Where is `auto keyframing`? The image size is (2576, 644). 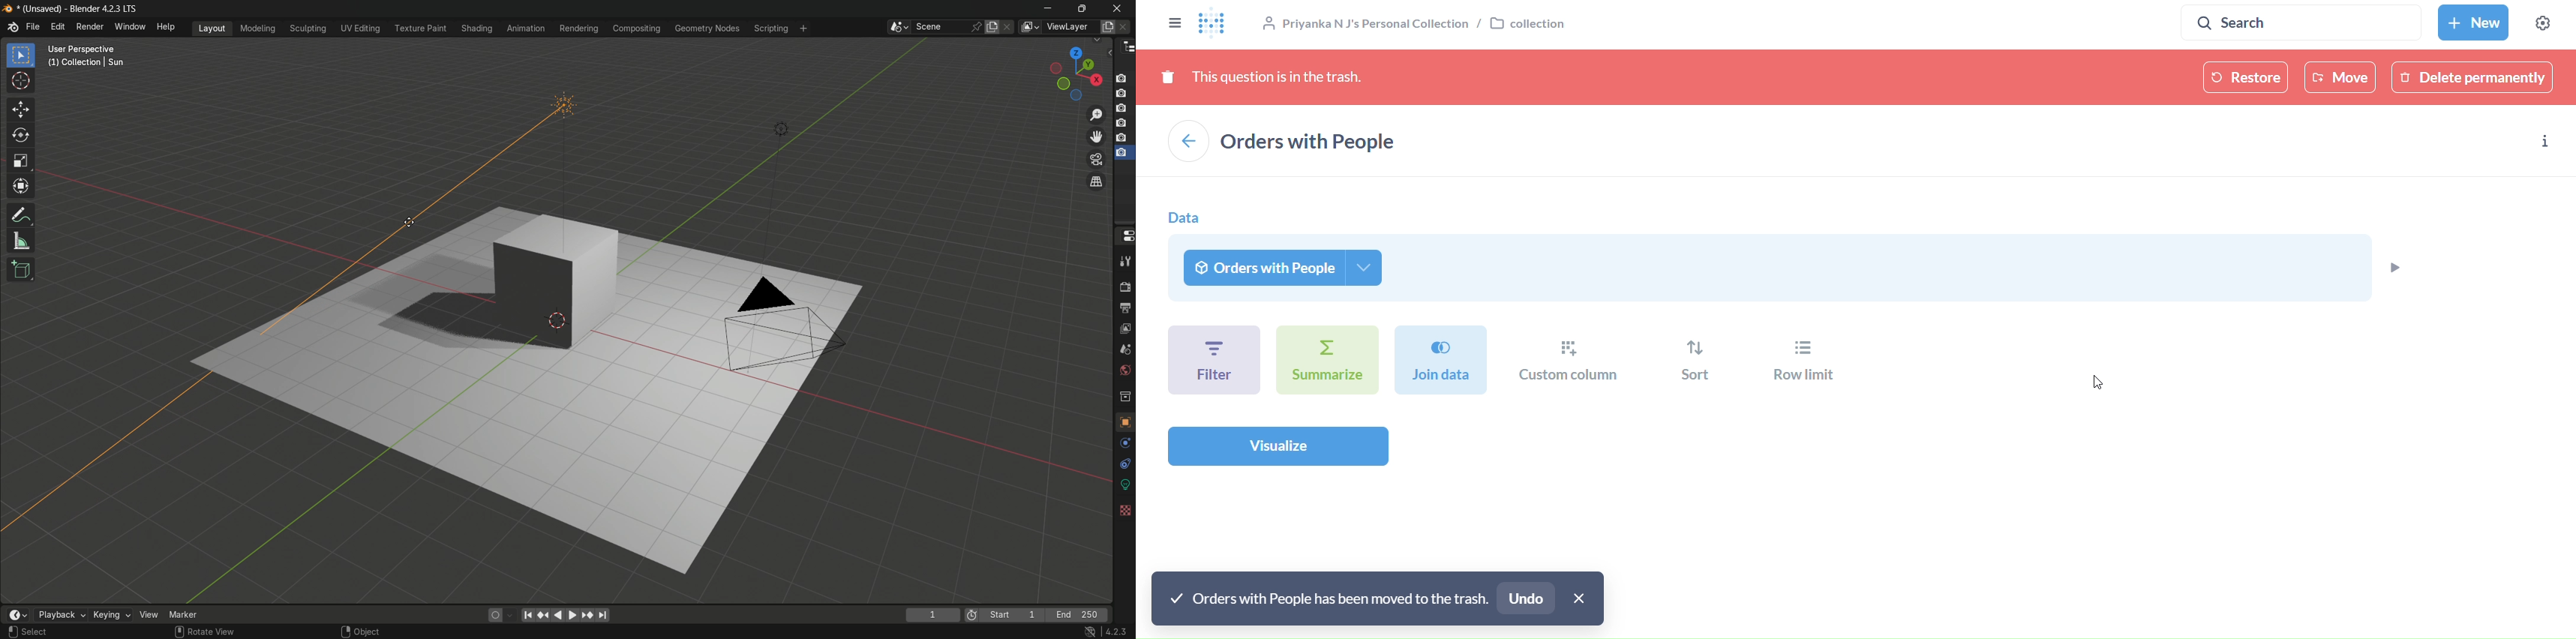 auto keyframing is located at coordinates (510, 616).